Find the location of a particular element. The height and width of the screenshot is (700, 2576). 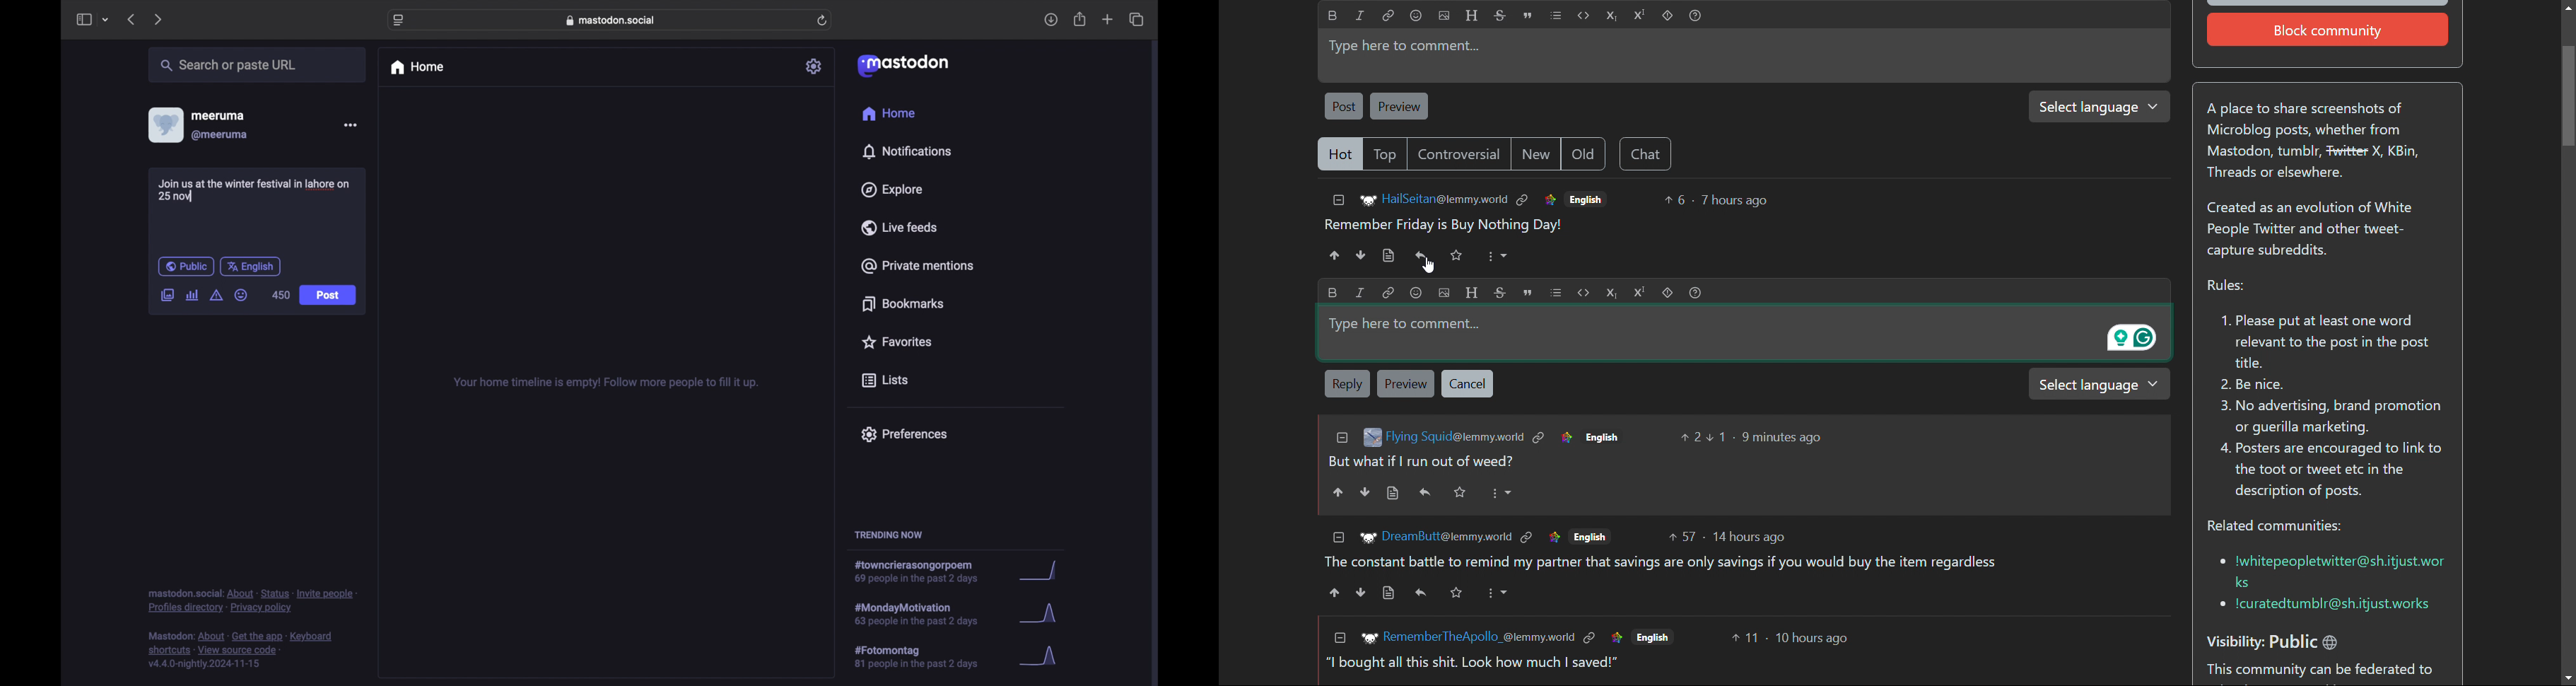

graph is located at coordinates (1042, 572).